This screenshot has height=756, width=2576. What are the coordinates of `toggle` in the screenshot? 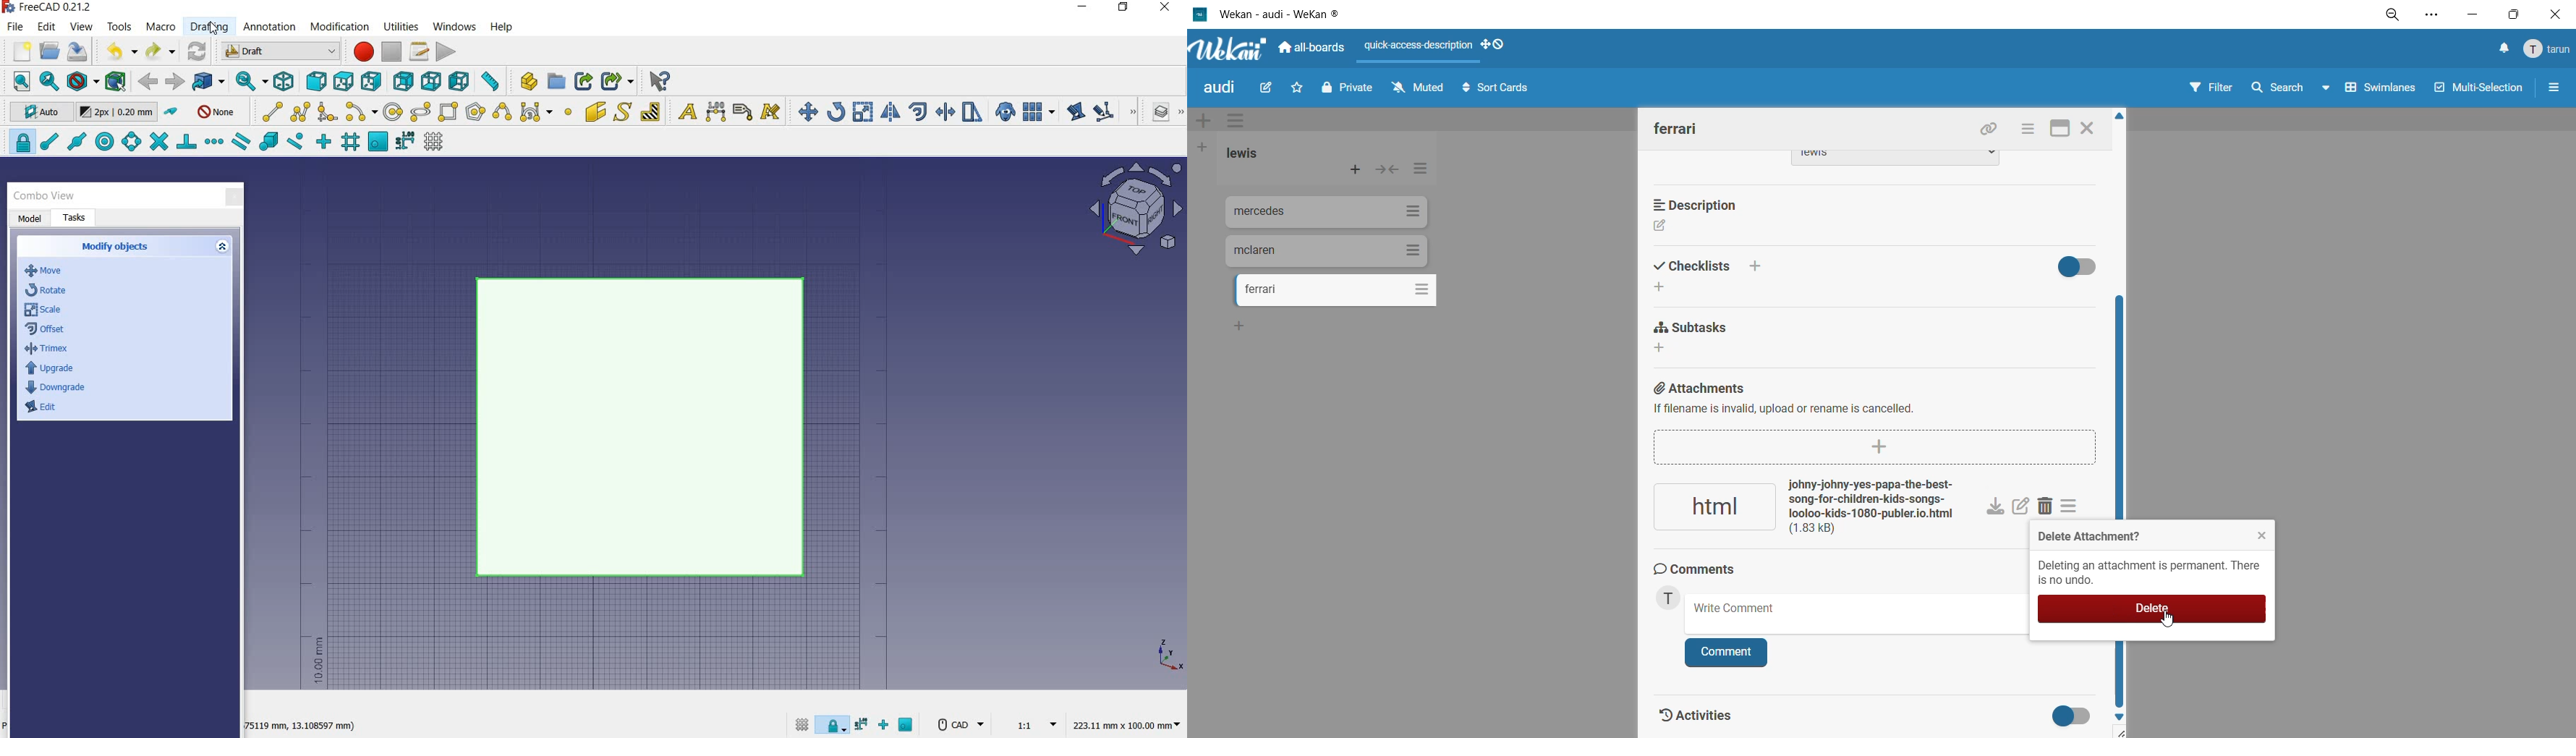 It's located at (2075, 717).